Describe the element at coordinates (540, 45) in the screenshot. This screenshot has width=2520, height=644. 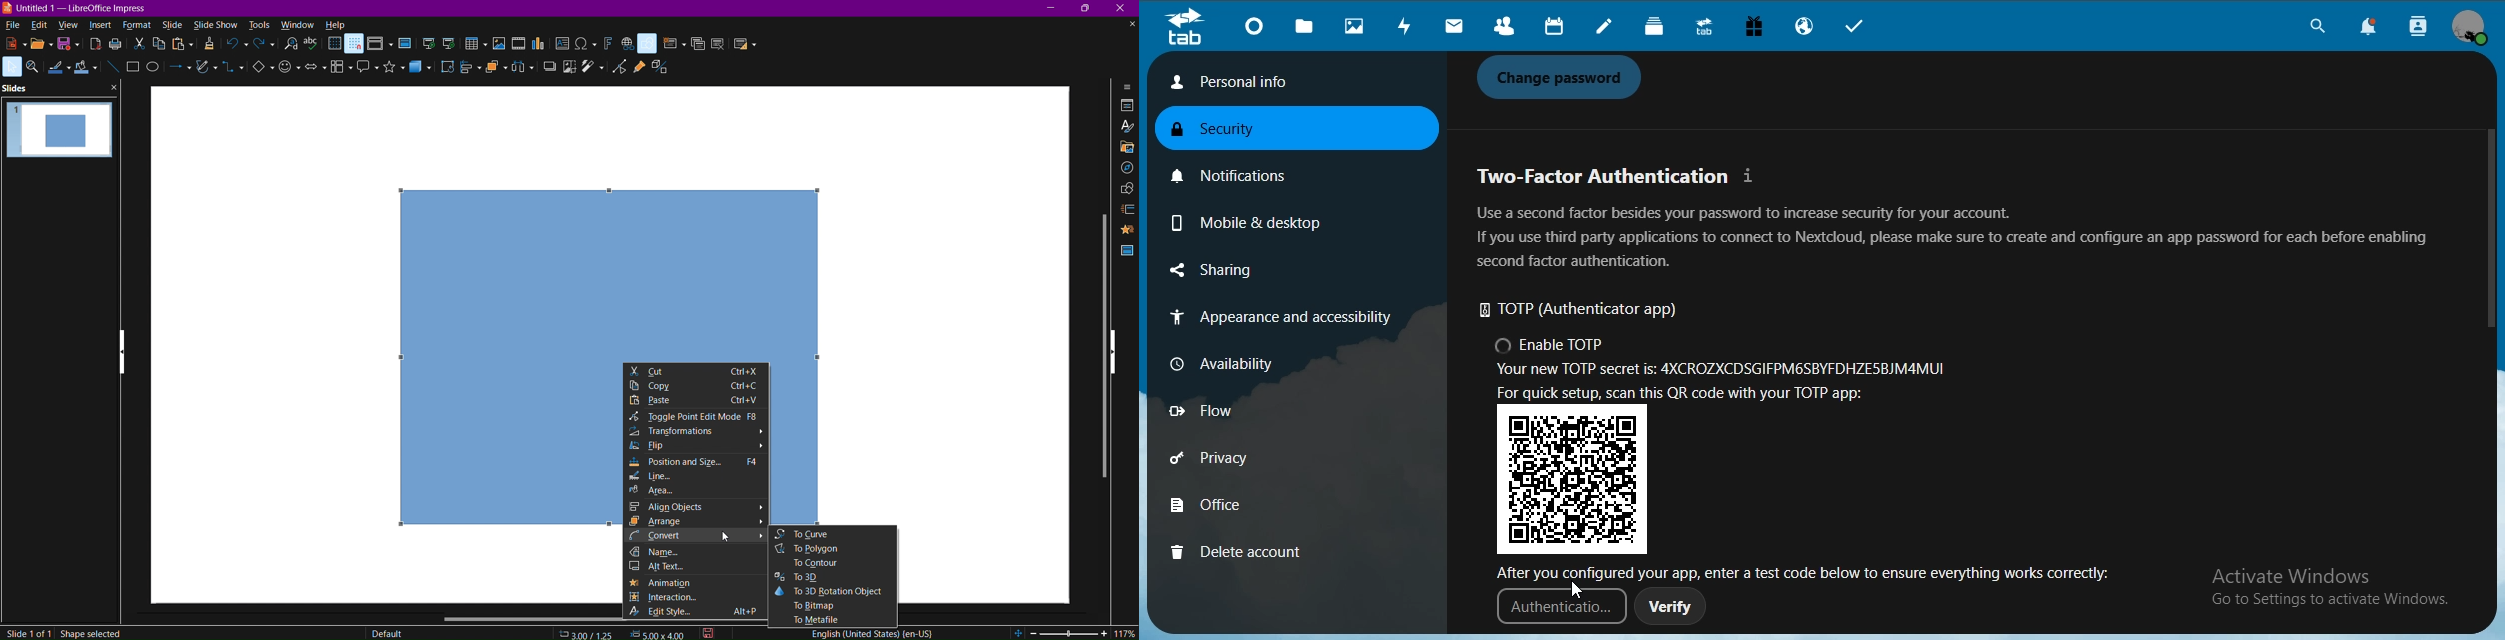
I see `Insert Graph` at that location.